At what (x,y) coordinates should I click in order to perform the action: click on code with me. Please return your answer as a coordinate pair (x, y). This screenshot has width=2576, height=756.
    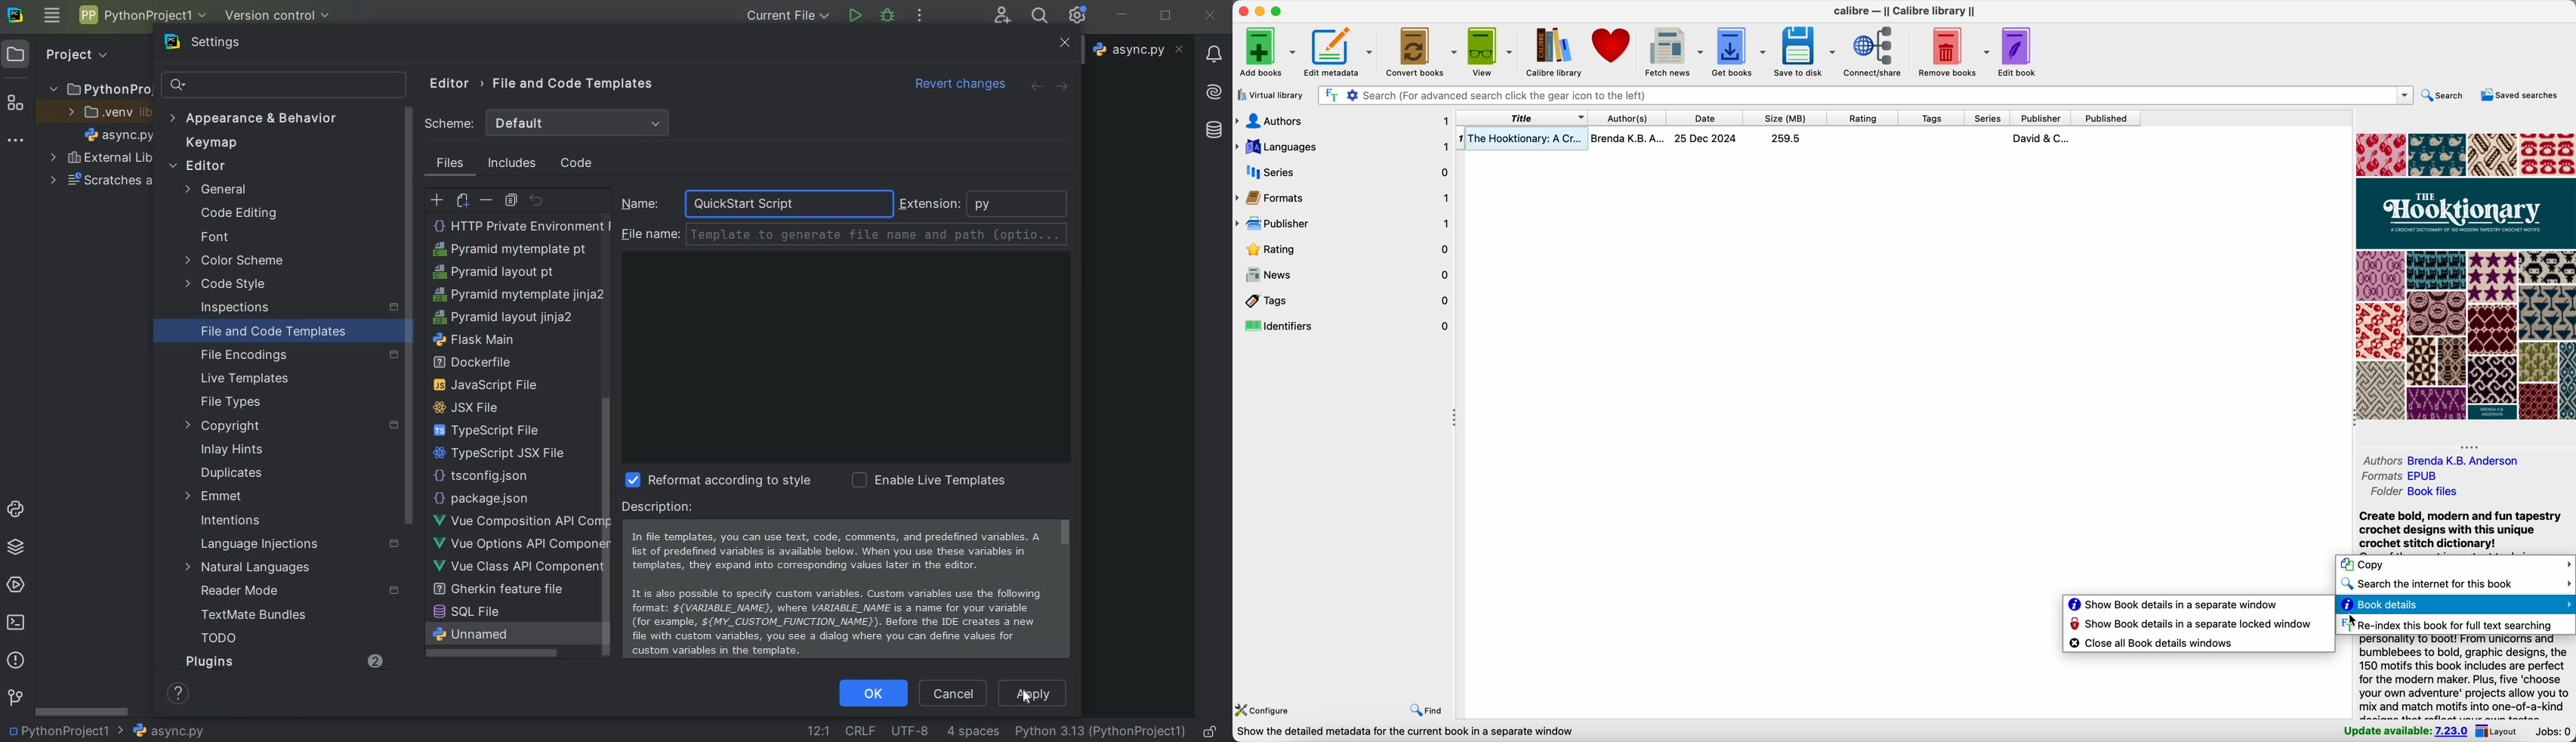
    Looking at the image, I should click on (1002, 17).